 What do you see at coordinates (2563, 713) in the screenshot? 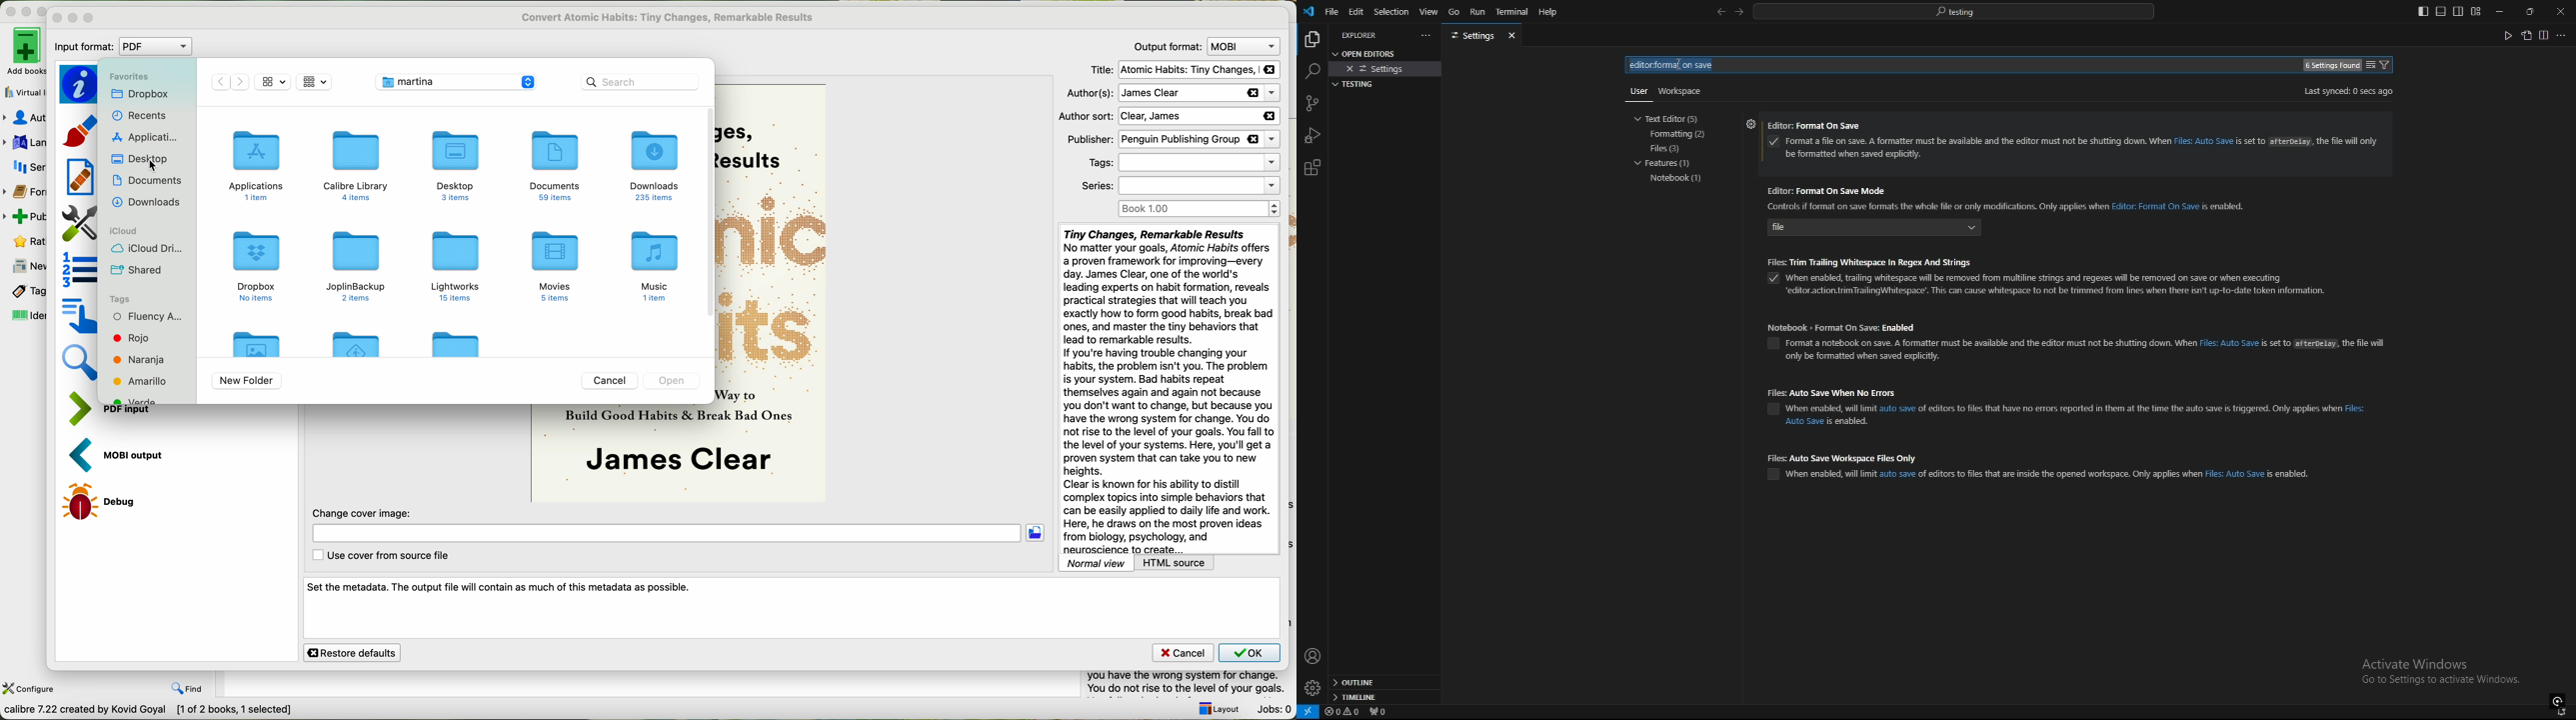
I see `notifications` at bounding box center [2563, 713].